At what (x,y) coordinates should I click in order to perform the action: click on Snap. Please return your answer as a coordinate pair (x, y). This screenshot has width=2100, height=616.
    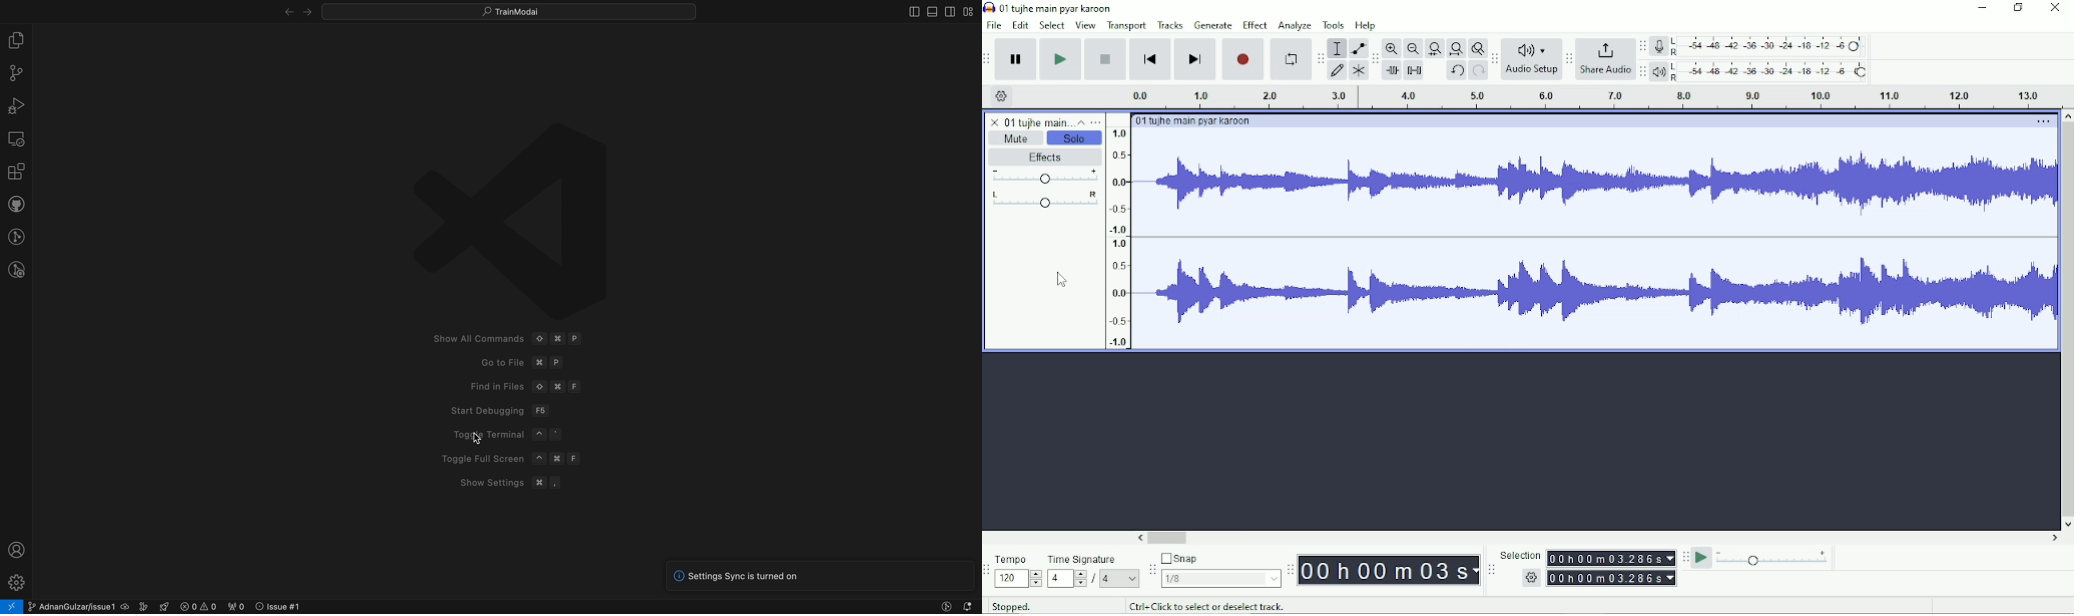
    Looking at the image, I should click on (1221, 559).